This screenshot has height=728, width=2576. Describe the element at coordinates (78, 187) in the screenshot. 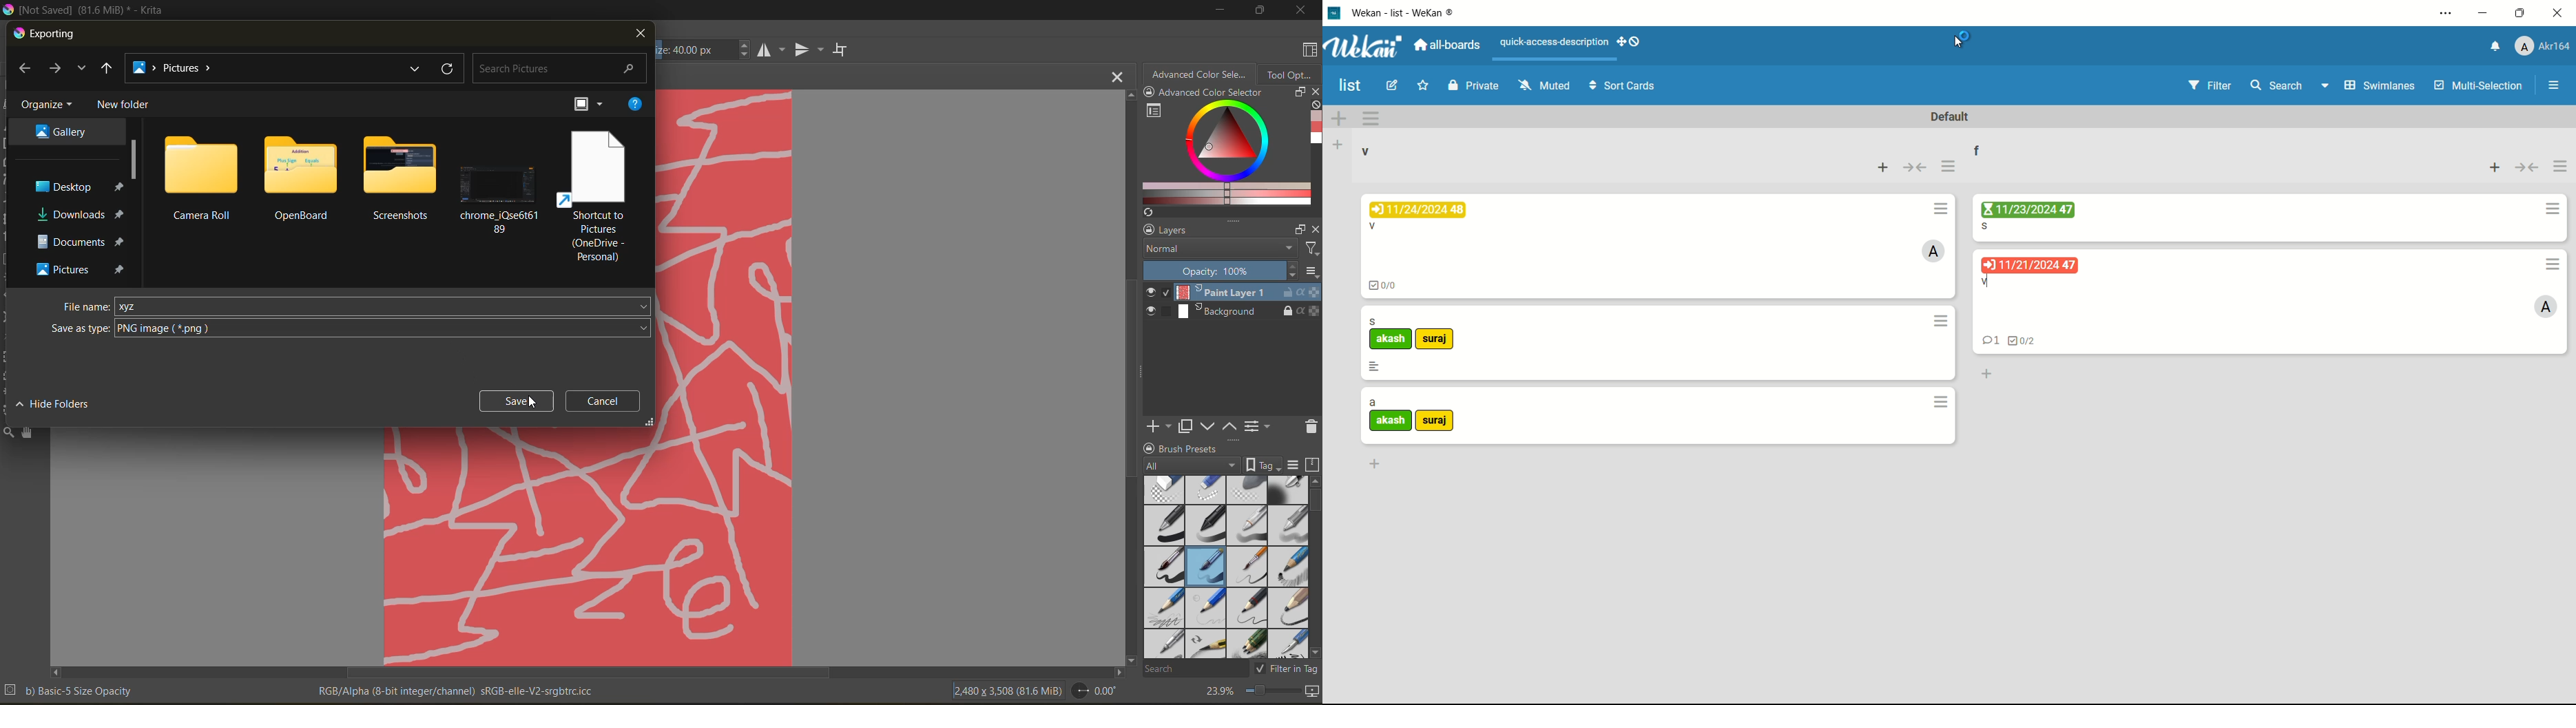

I see `folder destination` at that location.